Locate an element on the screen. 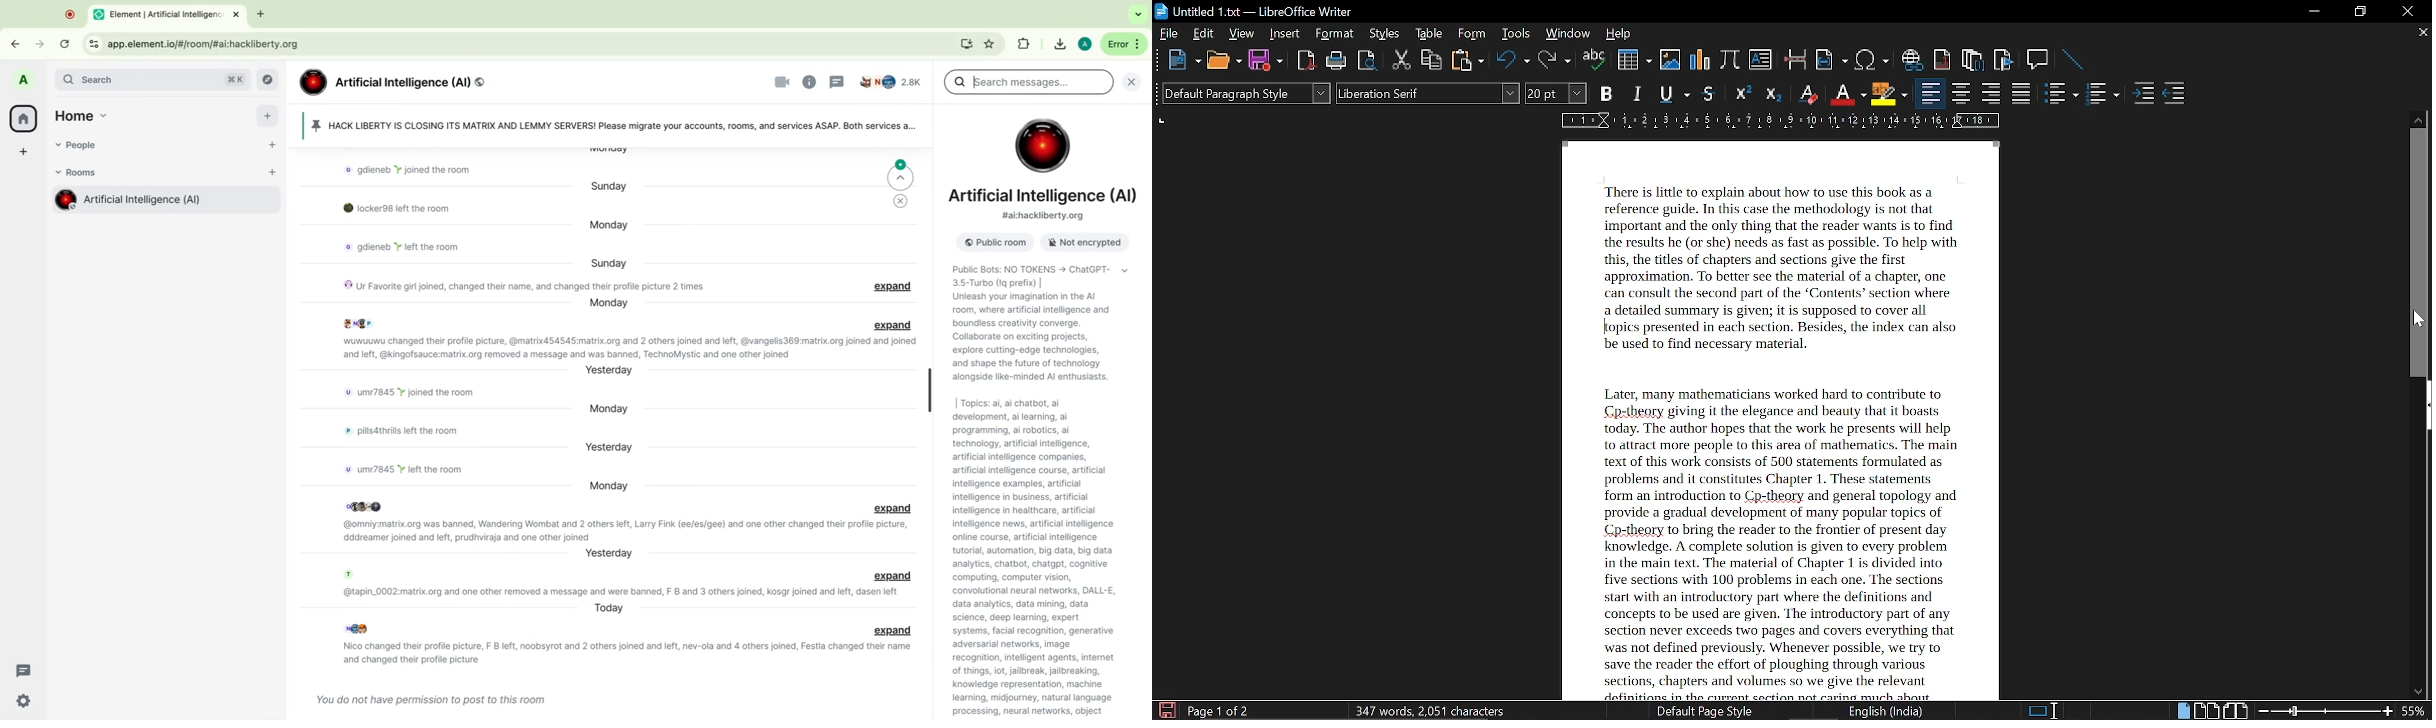 Image resolution: width=2436 pixels, height=728 pixels. extentions is located at coordinates (1023, 45).